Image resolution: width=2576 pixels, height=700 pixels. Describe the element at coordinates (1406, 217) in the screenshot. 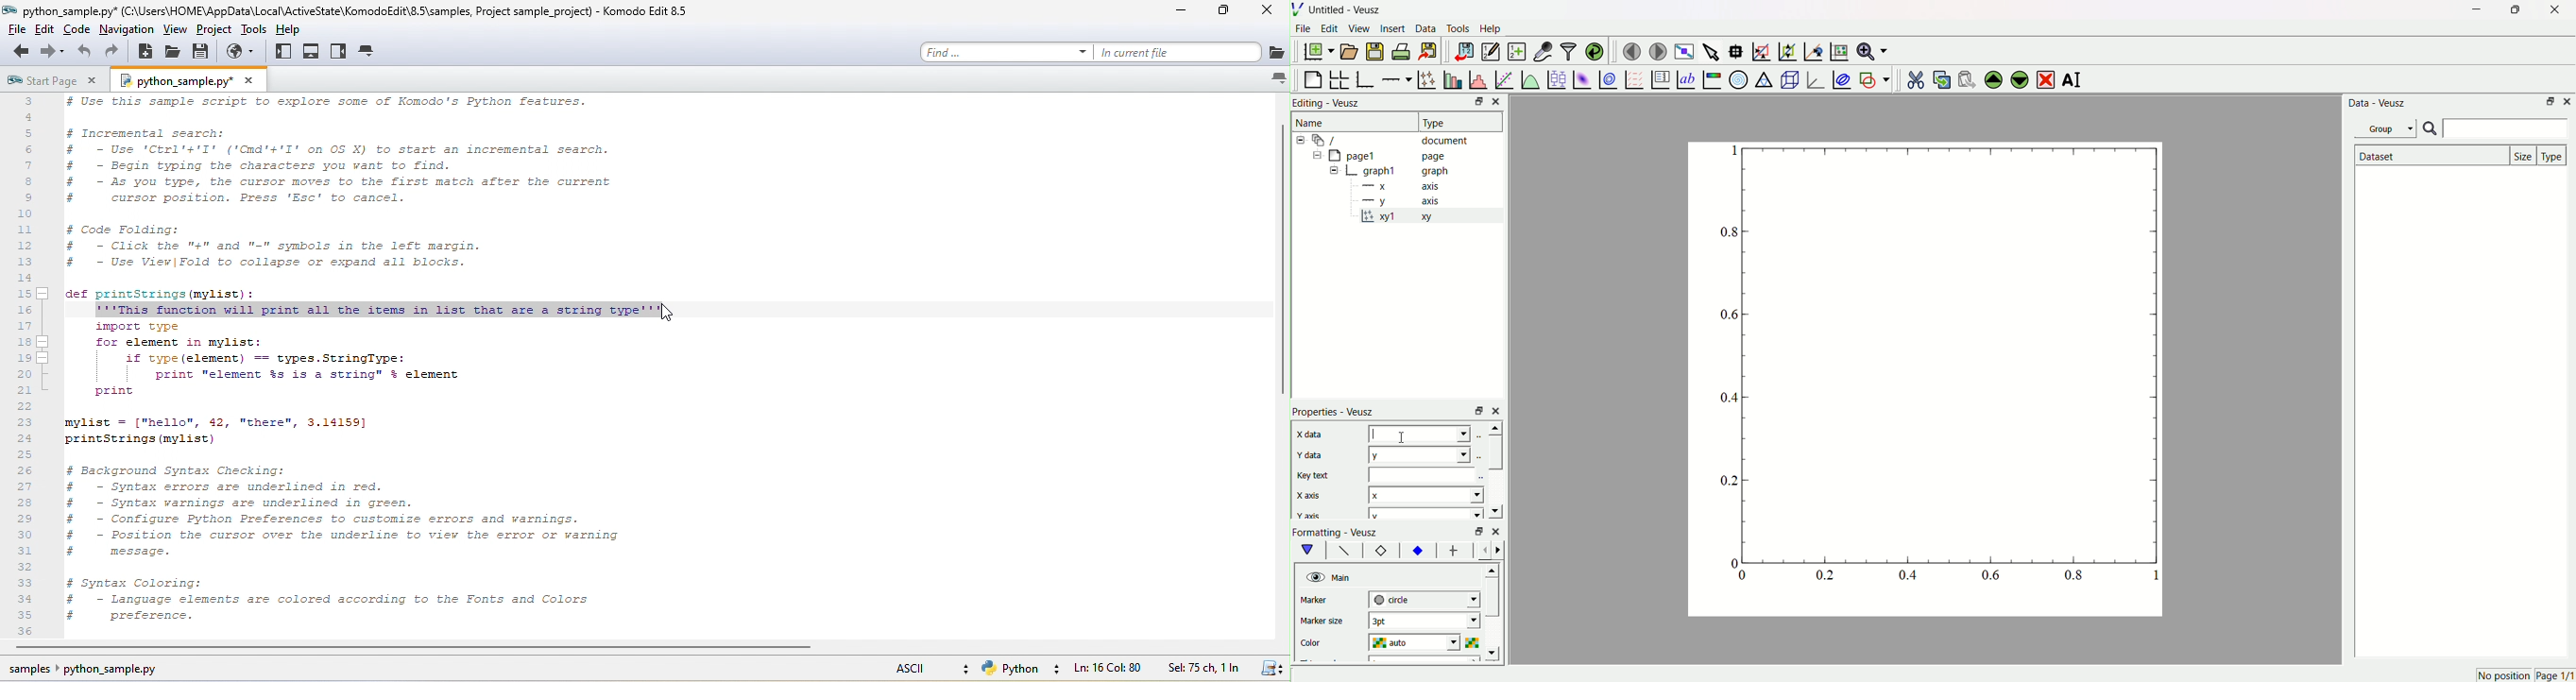

I see `xy1 xy` at that location.